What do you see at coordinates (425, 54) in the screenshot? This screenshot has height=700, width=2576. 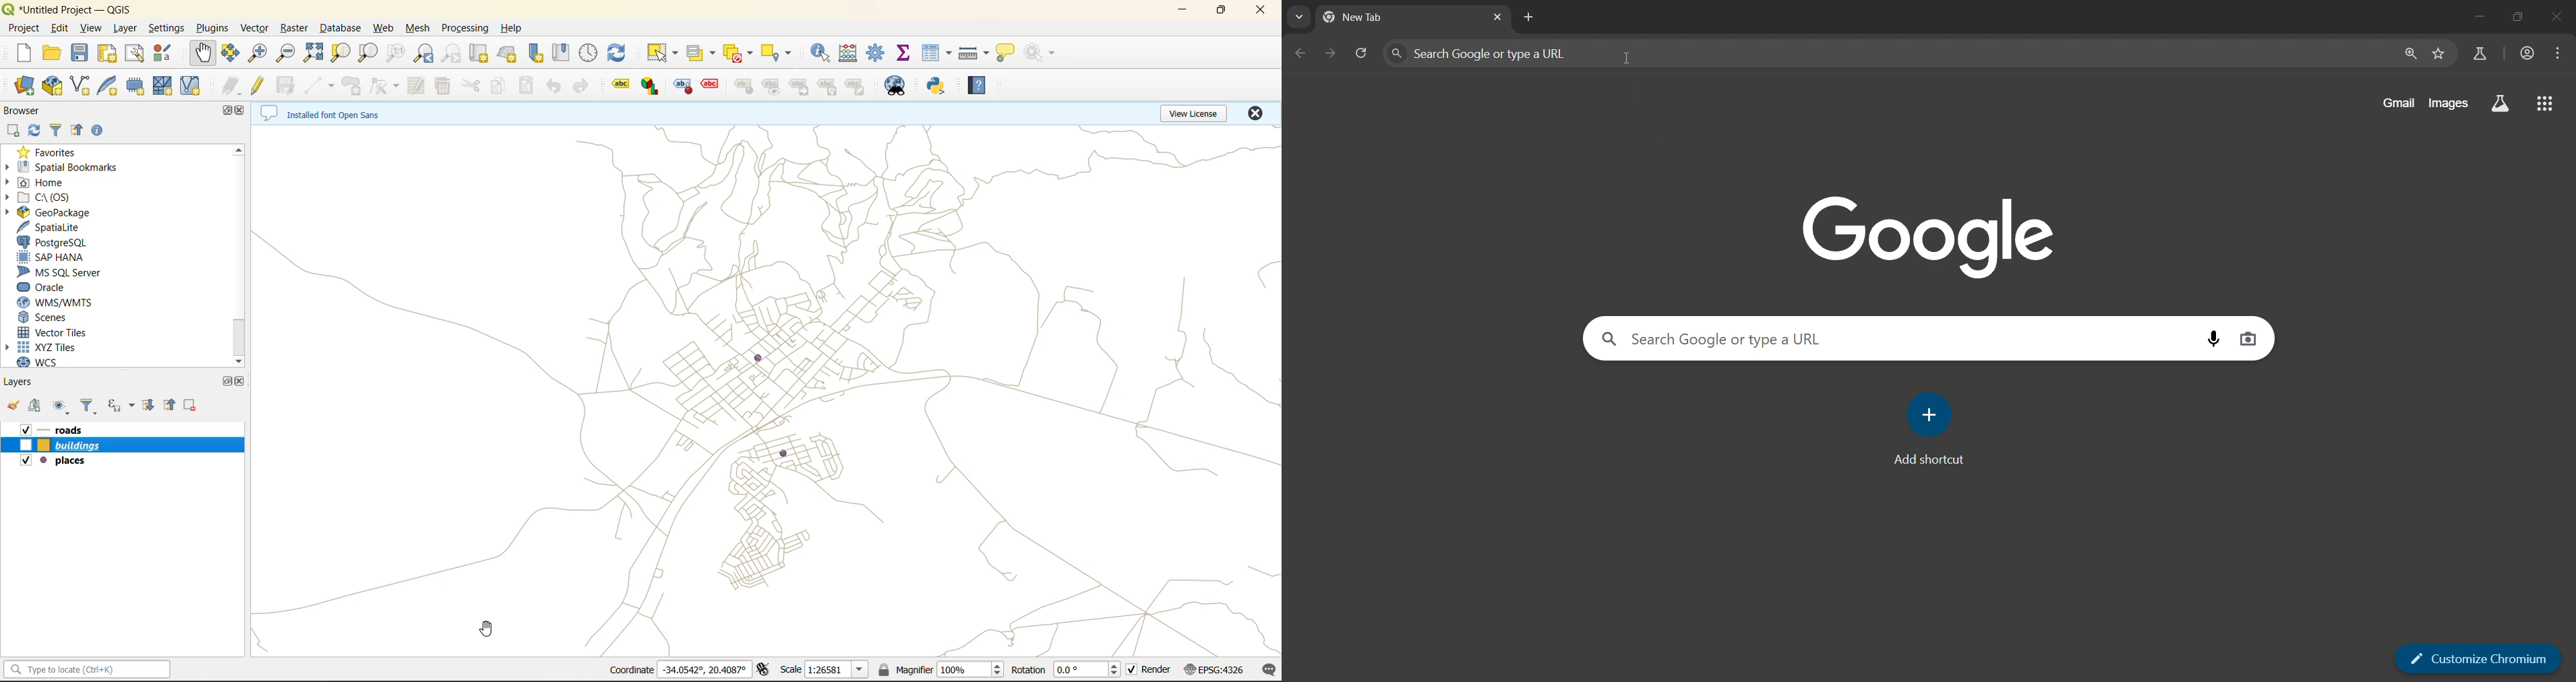 I see `zoom last` at bounding box center [425, 54].